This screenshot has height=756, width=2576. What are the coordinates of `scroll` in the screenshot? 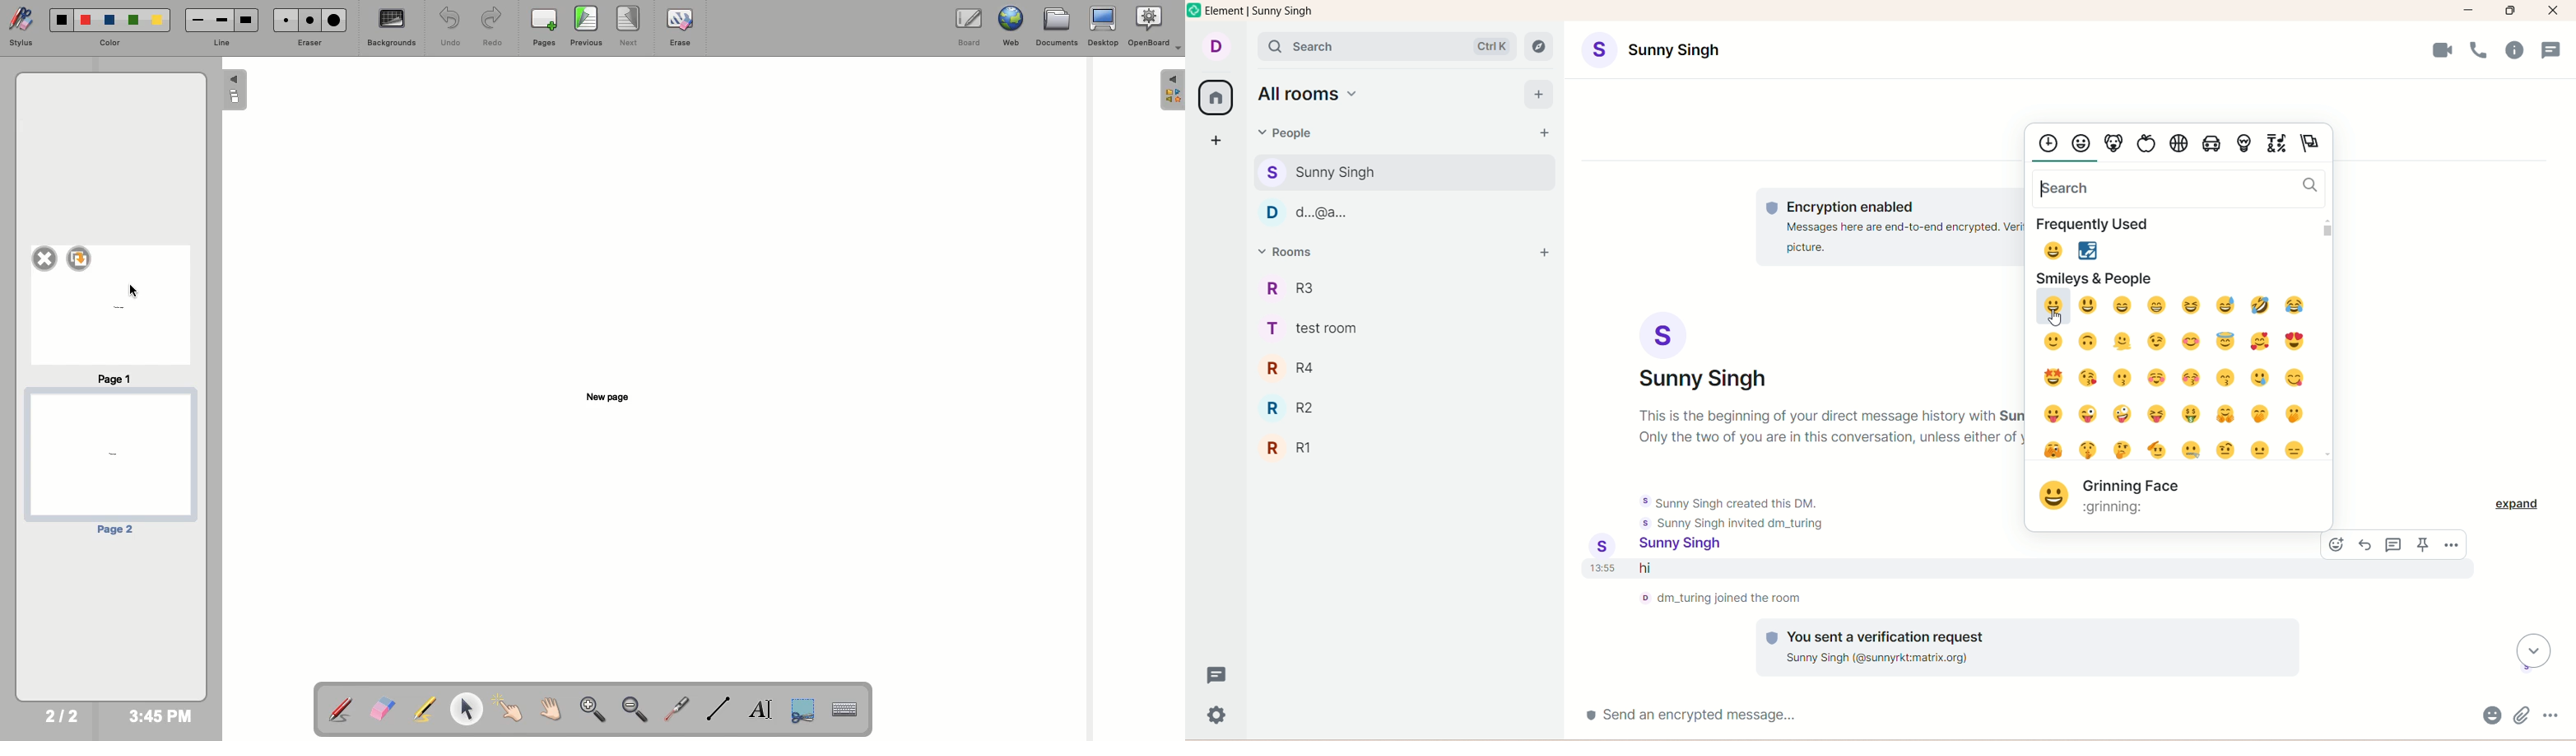 It's located at (2534, 651).